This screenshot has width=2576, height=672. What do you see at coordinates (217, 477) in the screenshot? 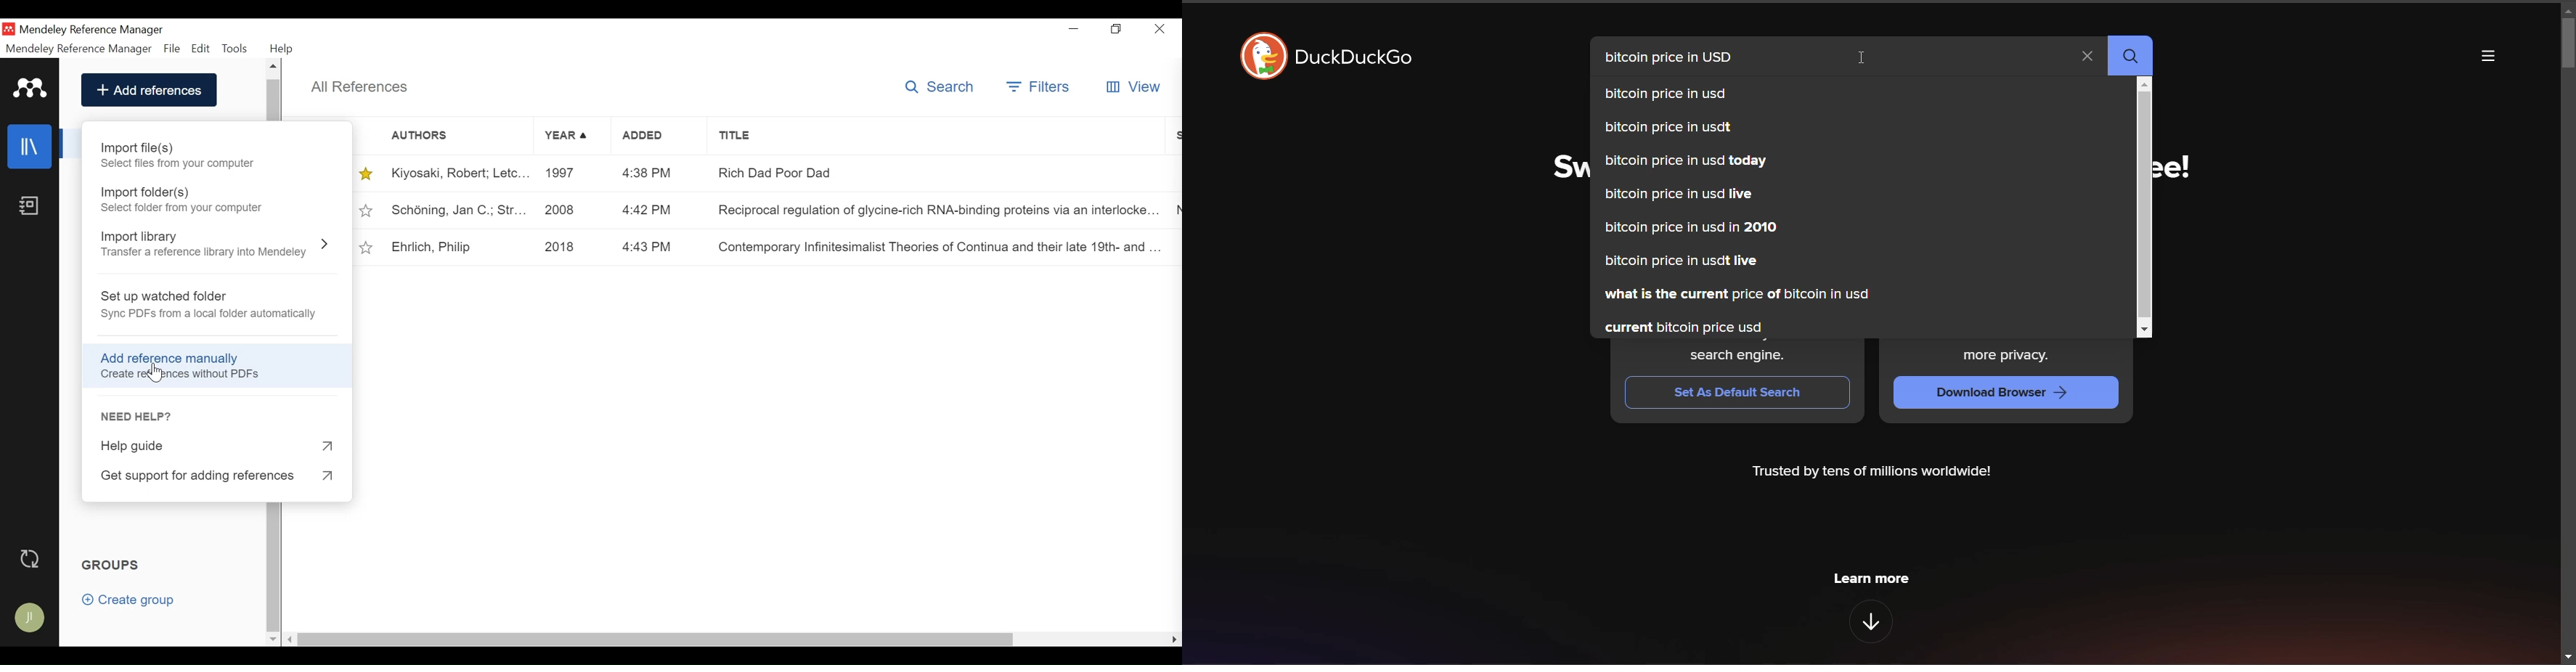
I see `Get Support for Adding References` at bounding box center [217, 477].